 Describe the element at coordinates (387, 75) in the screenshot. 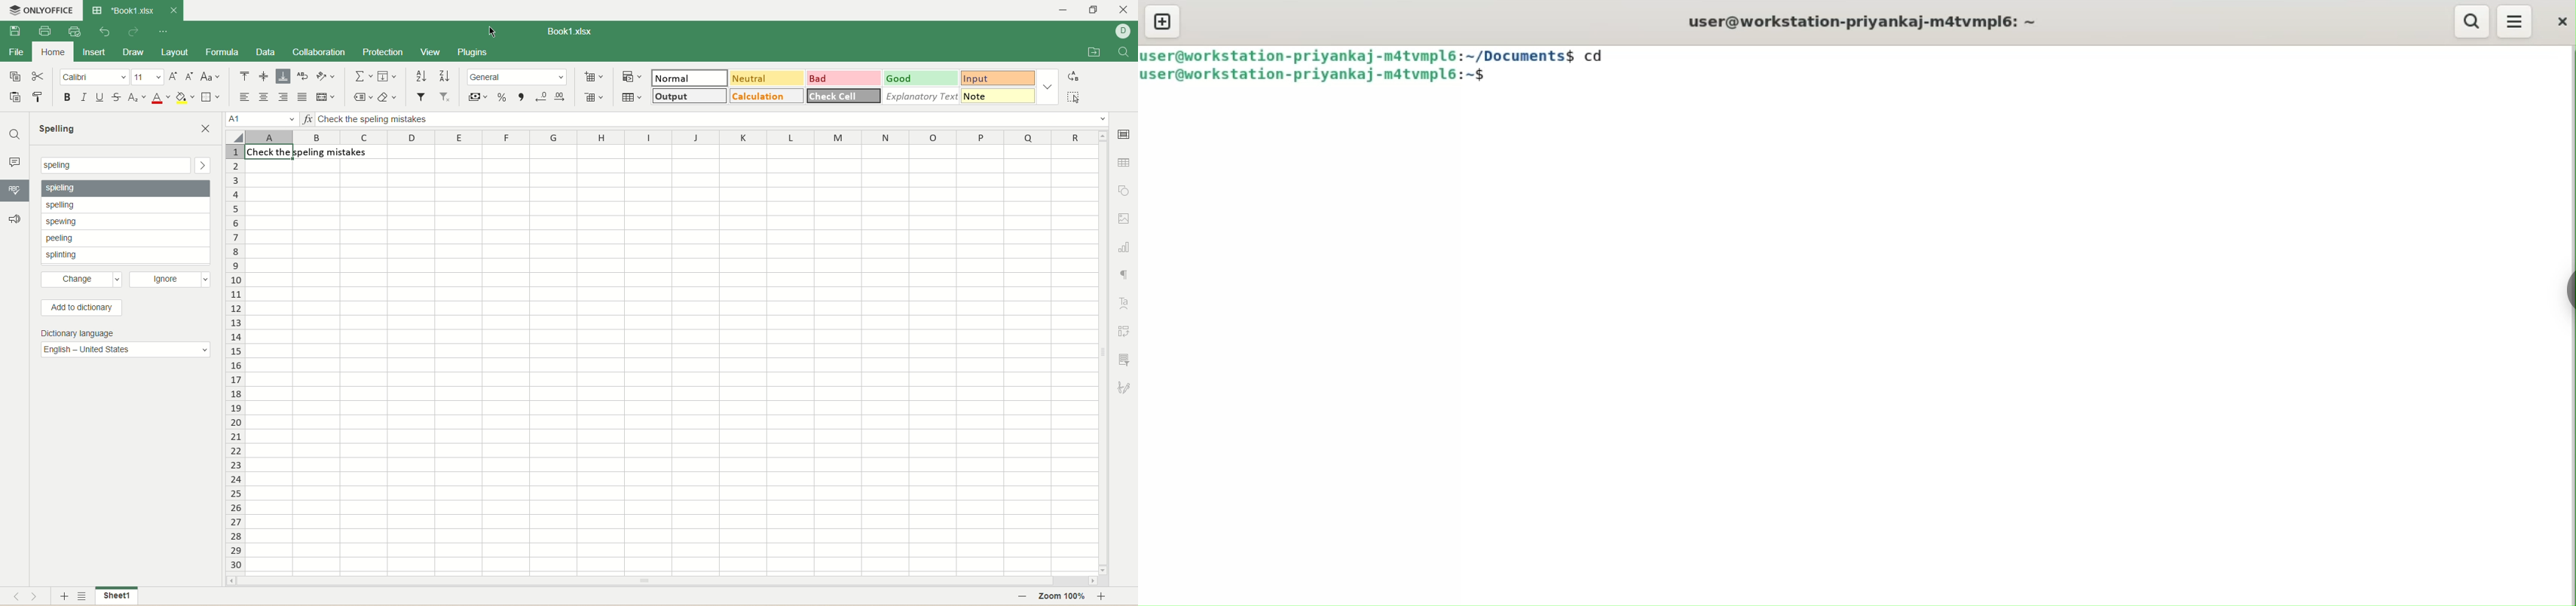

I see `fill` at that location.